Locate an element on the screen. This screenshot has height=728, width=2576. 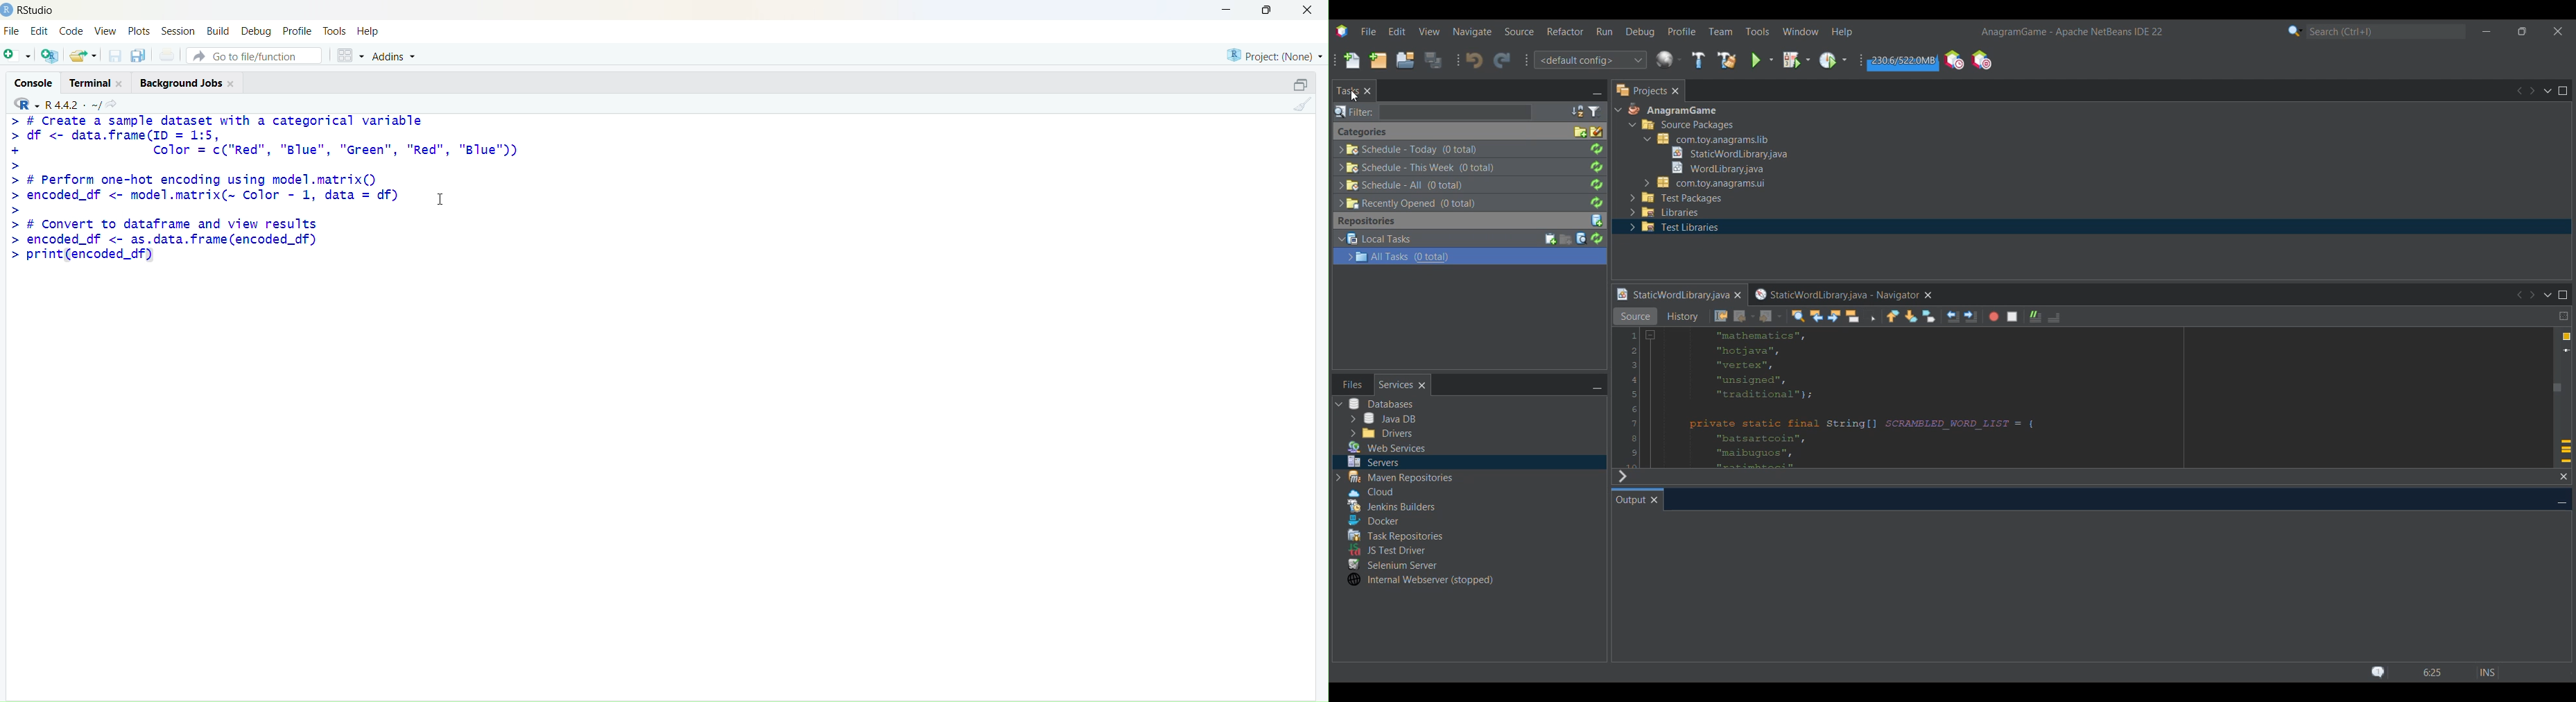
Find previous occurrence  is located at coordinates (1816, 316).